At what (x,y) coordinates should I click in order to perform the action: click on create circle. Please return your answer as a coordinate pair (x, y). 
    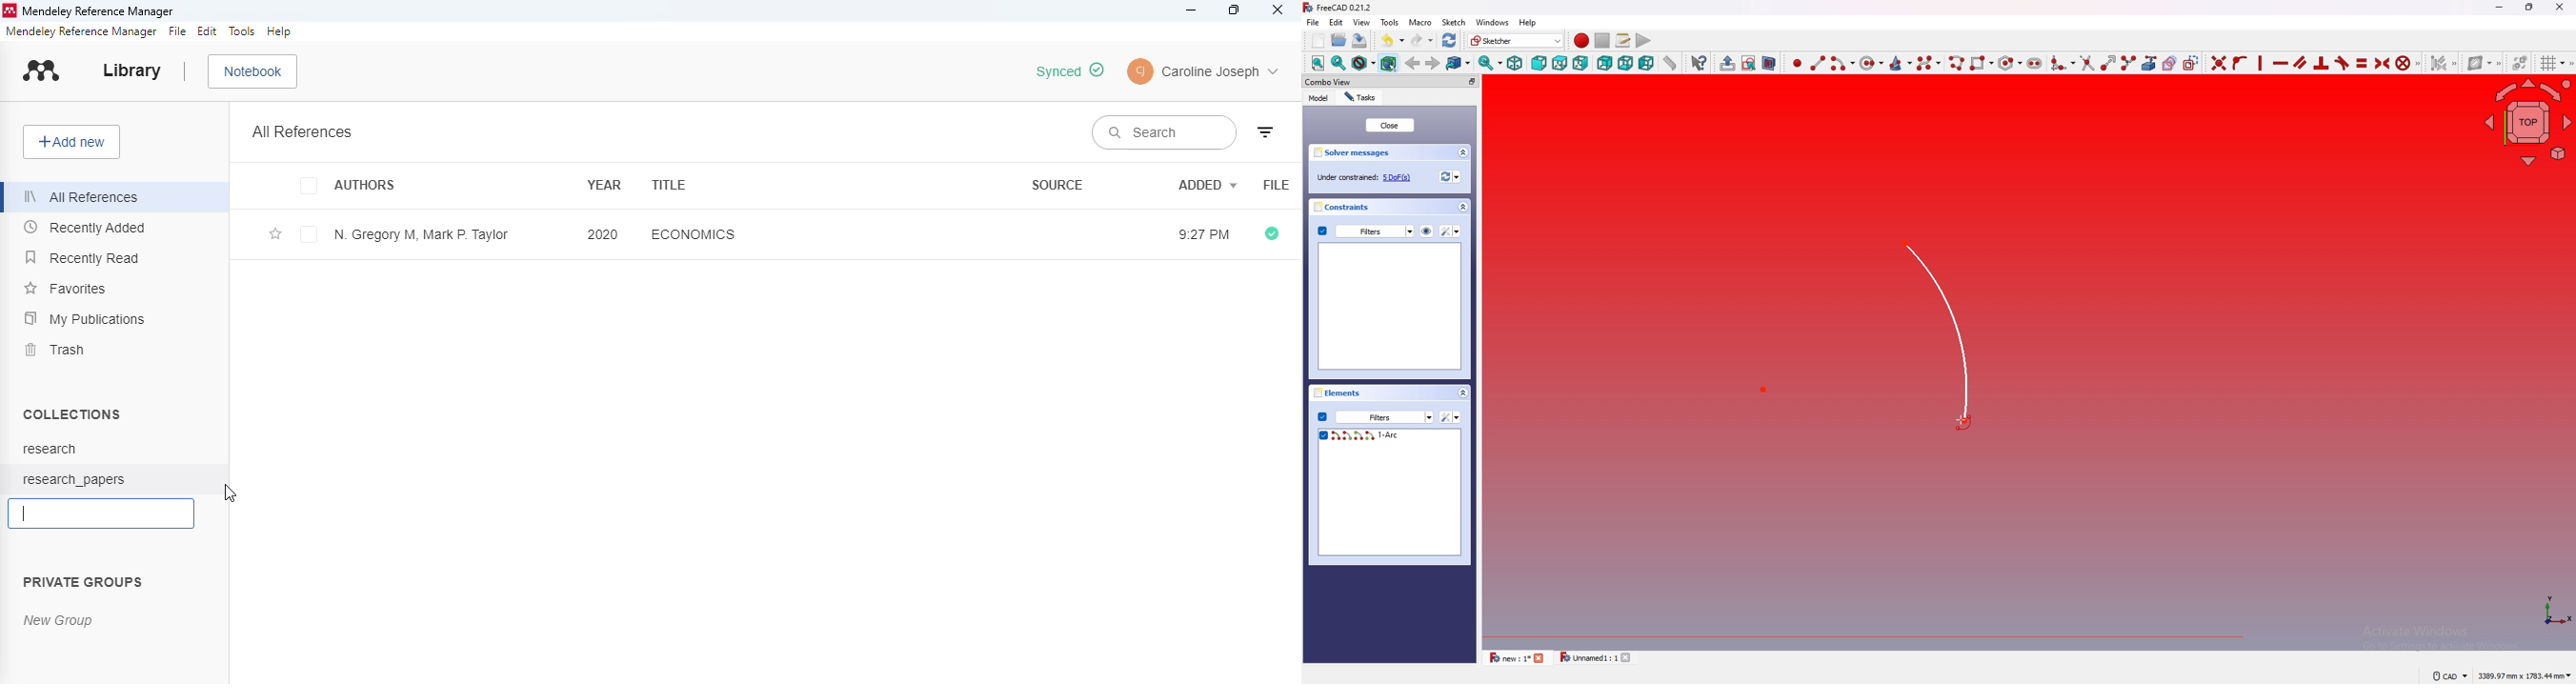
    Looking at the image, I should click on (1869, 63).